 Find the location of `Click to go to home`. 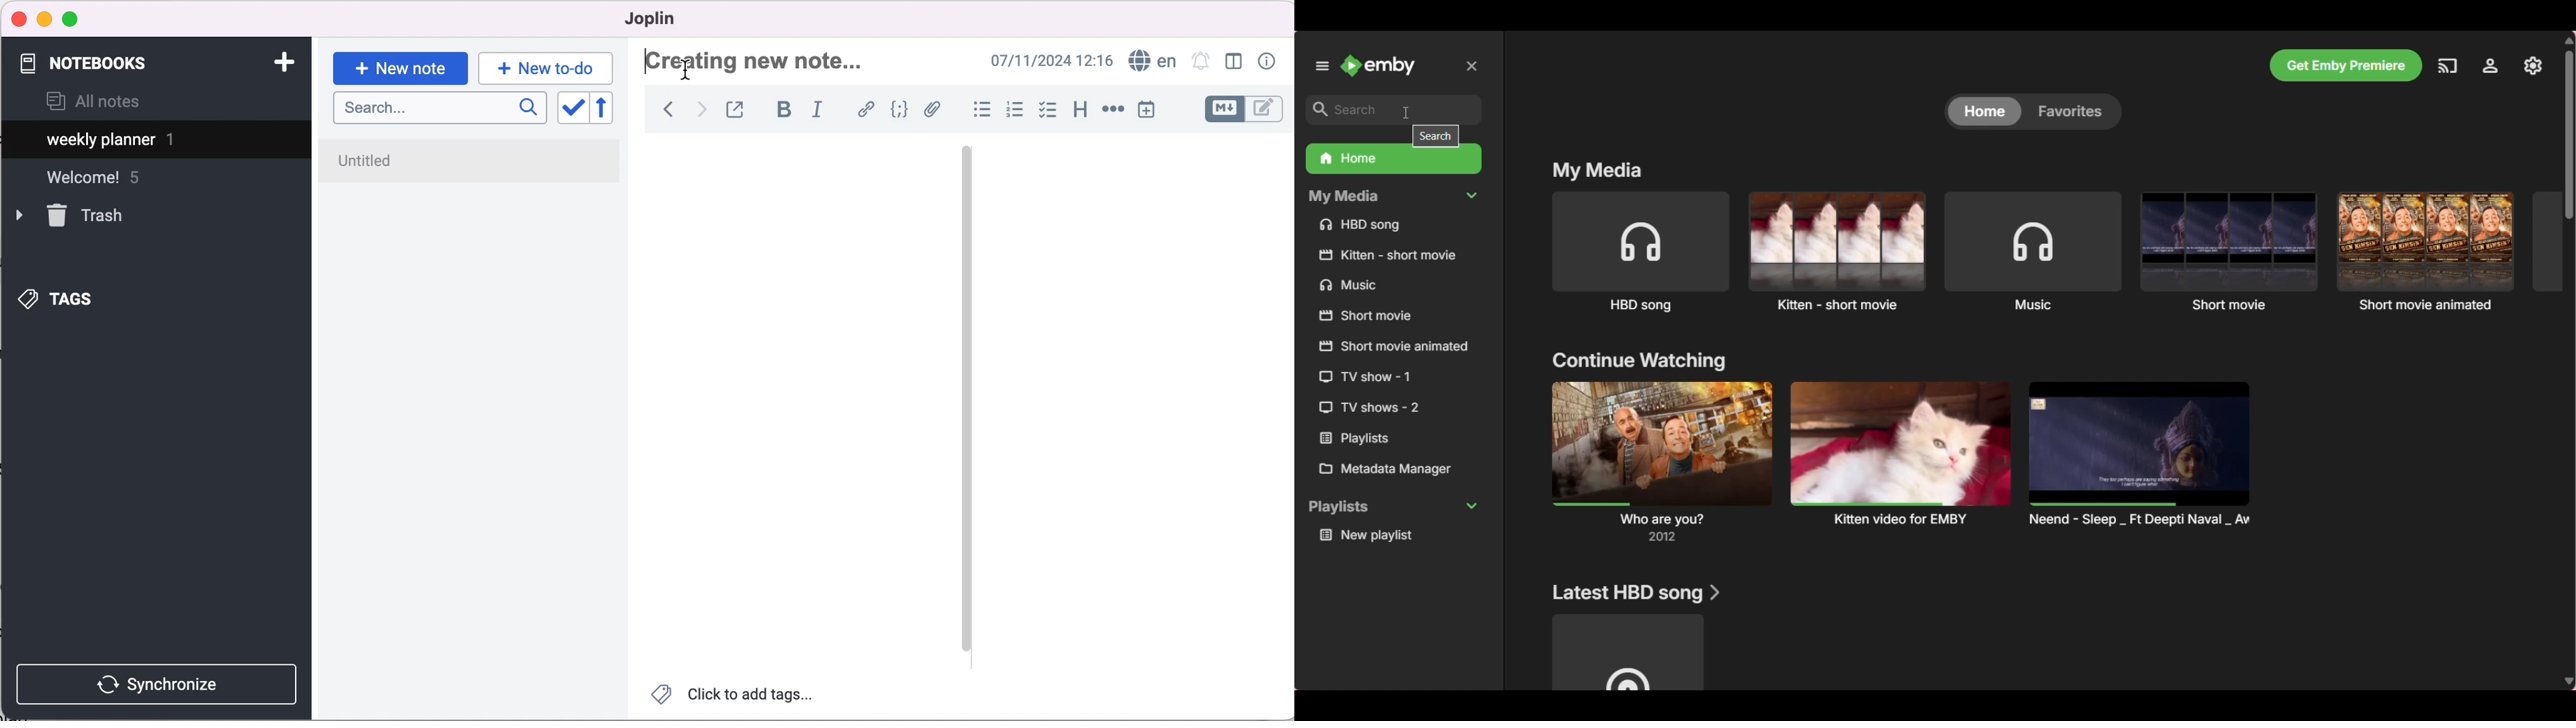

Click to go to home is located at coordinates (1377, 65).